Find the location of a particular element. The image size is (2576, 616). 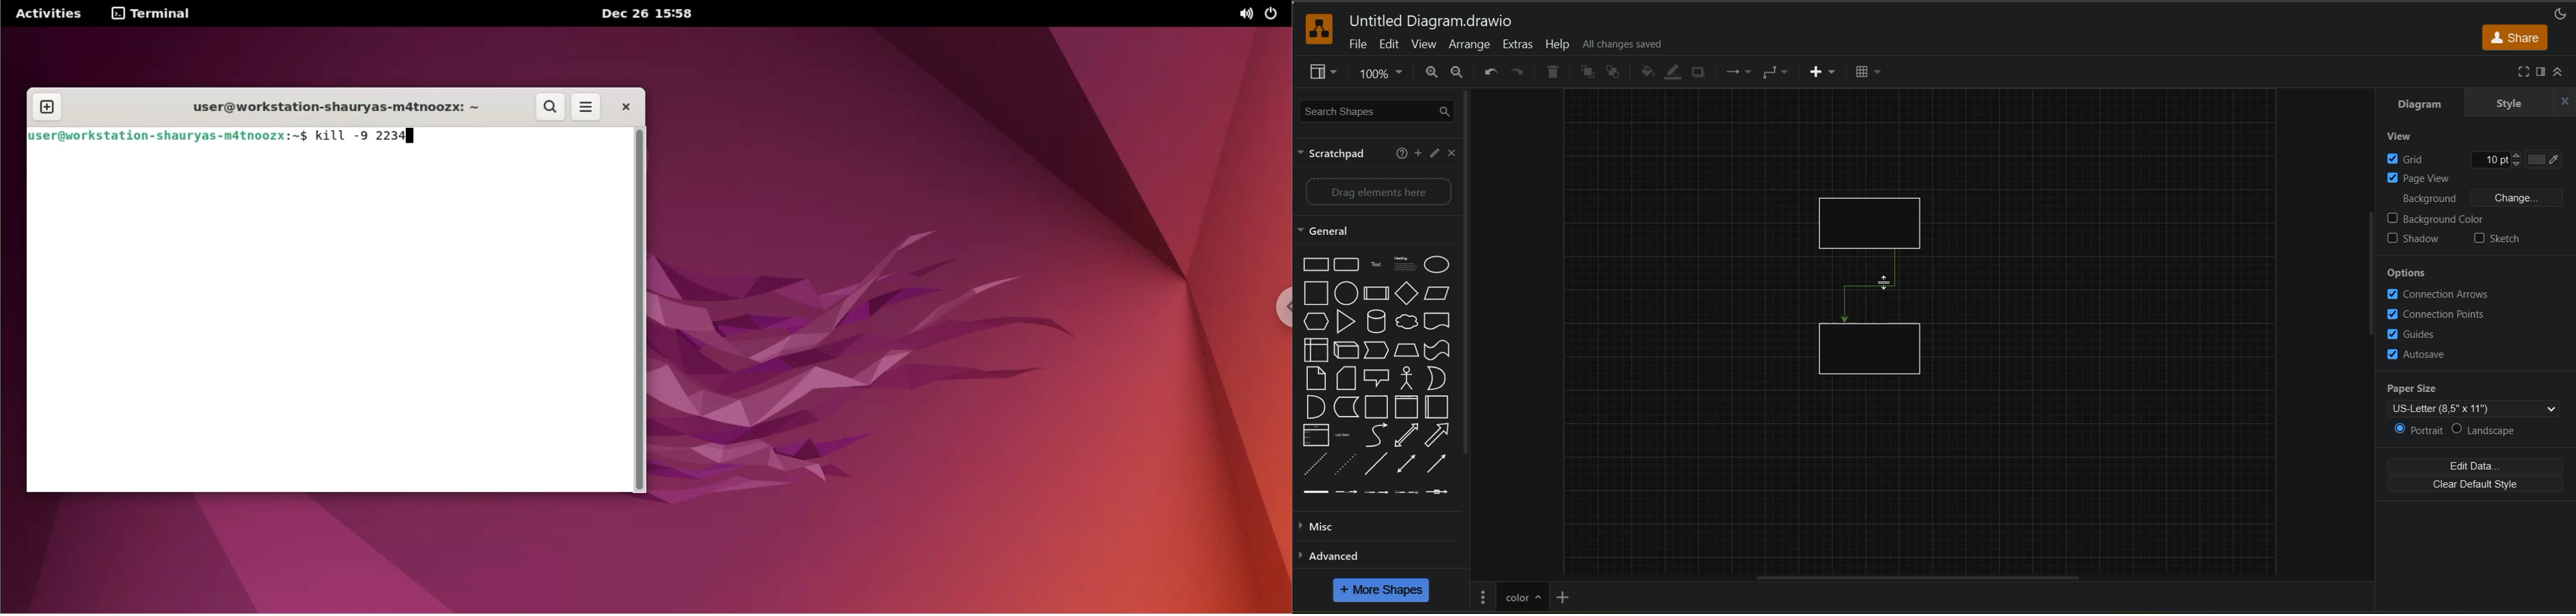

extras is located at coordinates (1520, 45).